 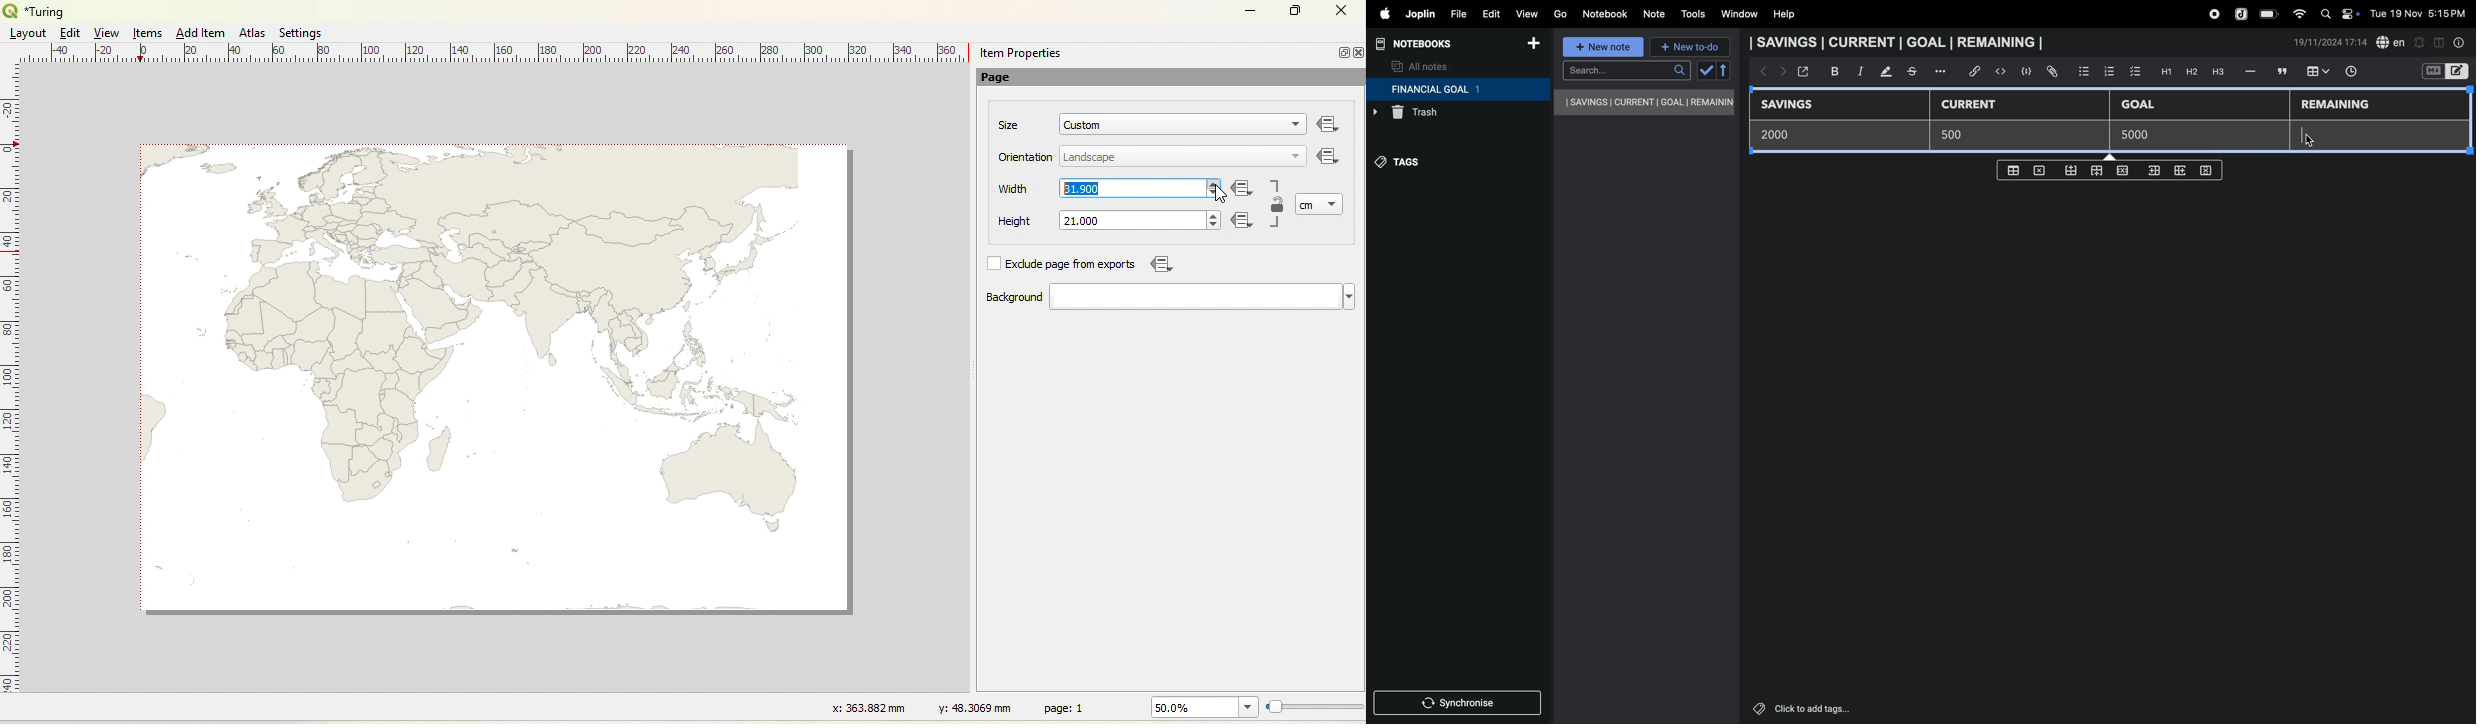 I want to click on remaining, so click(x=2337, y=106).